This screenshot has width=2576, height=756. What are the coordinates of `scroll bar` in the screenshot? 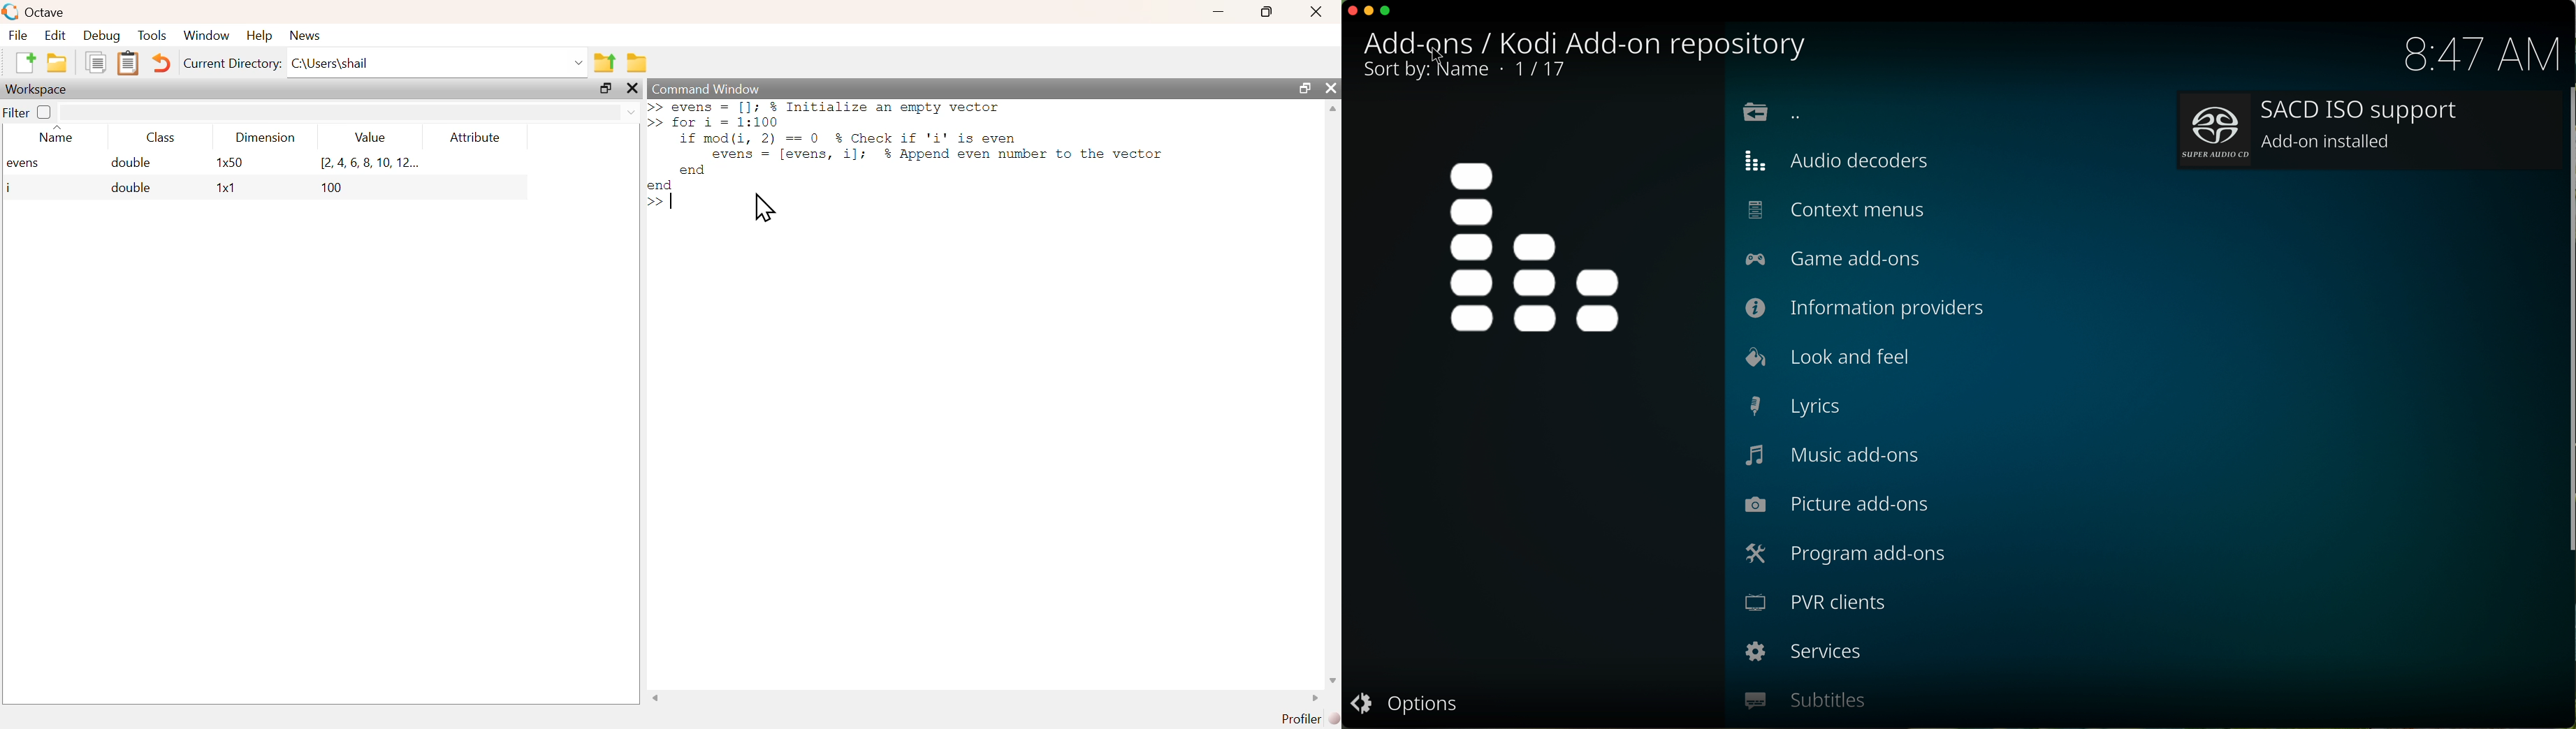 It's located at (2569, 331).